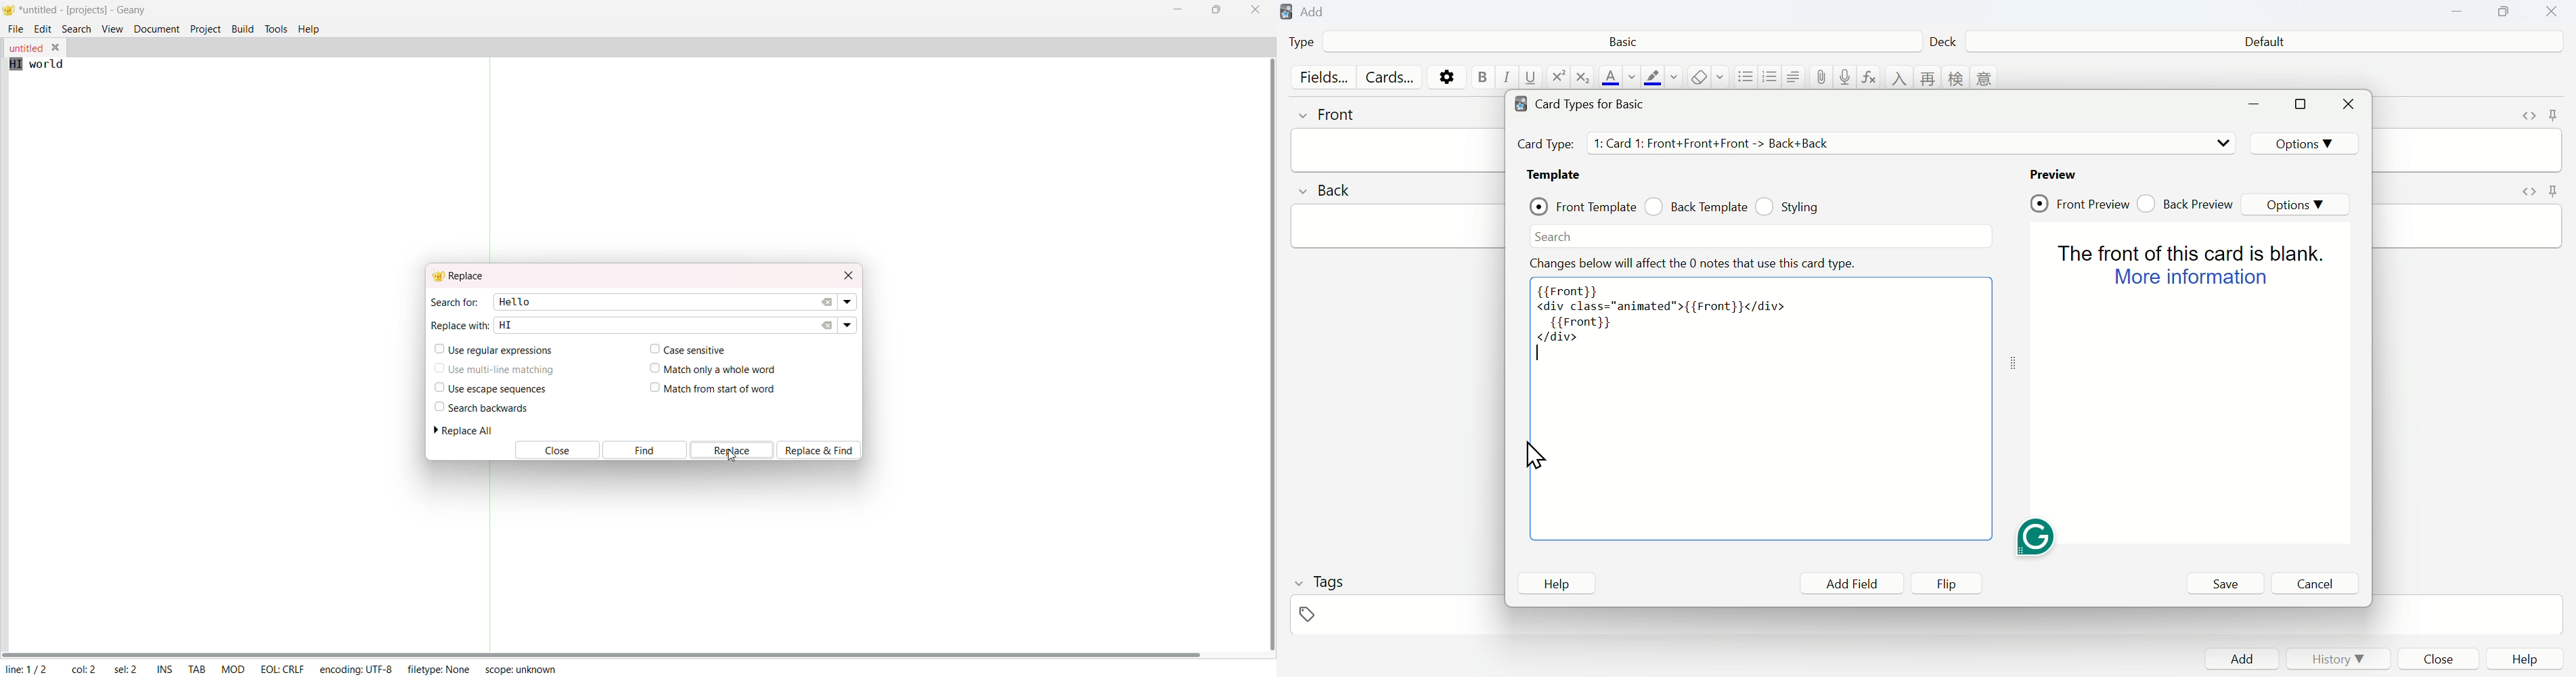  What do you see at coordinates (1845, 77) in the screenshot?
I see `record audio` at bounding box center [1845, 77].